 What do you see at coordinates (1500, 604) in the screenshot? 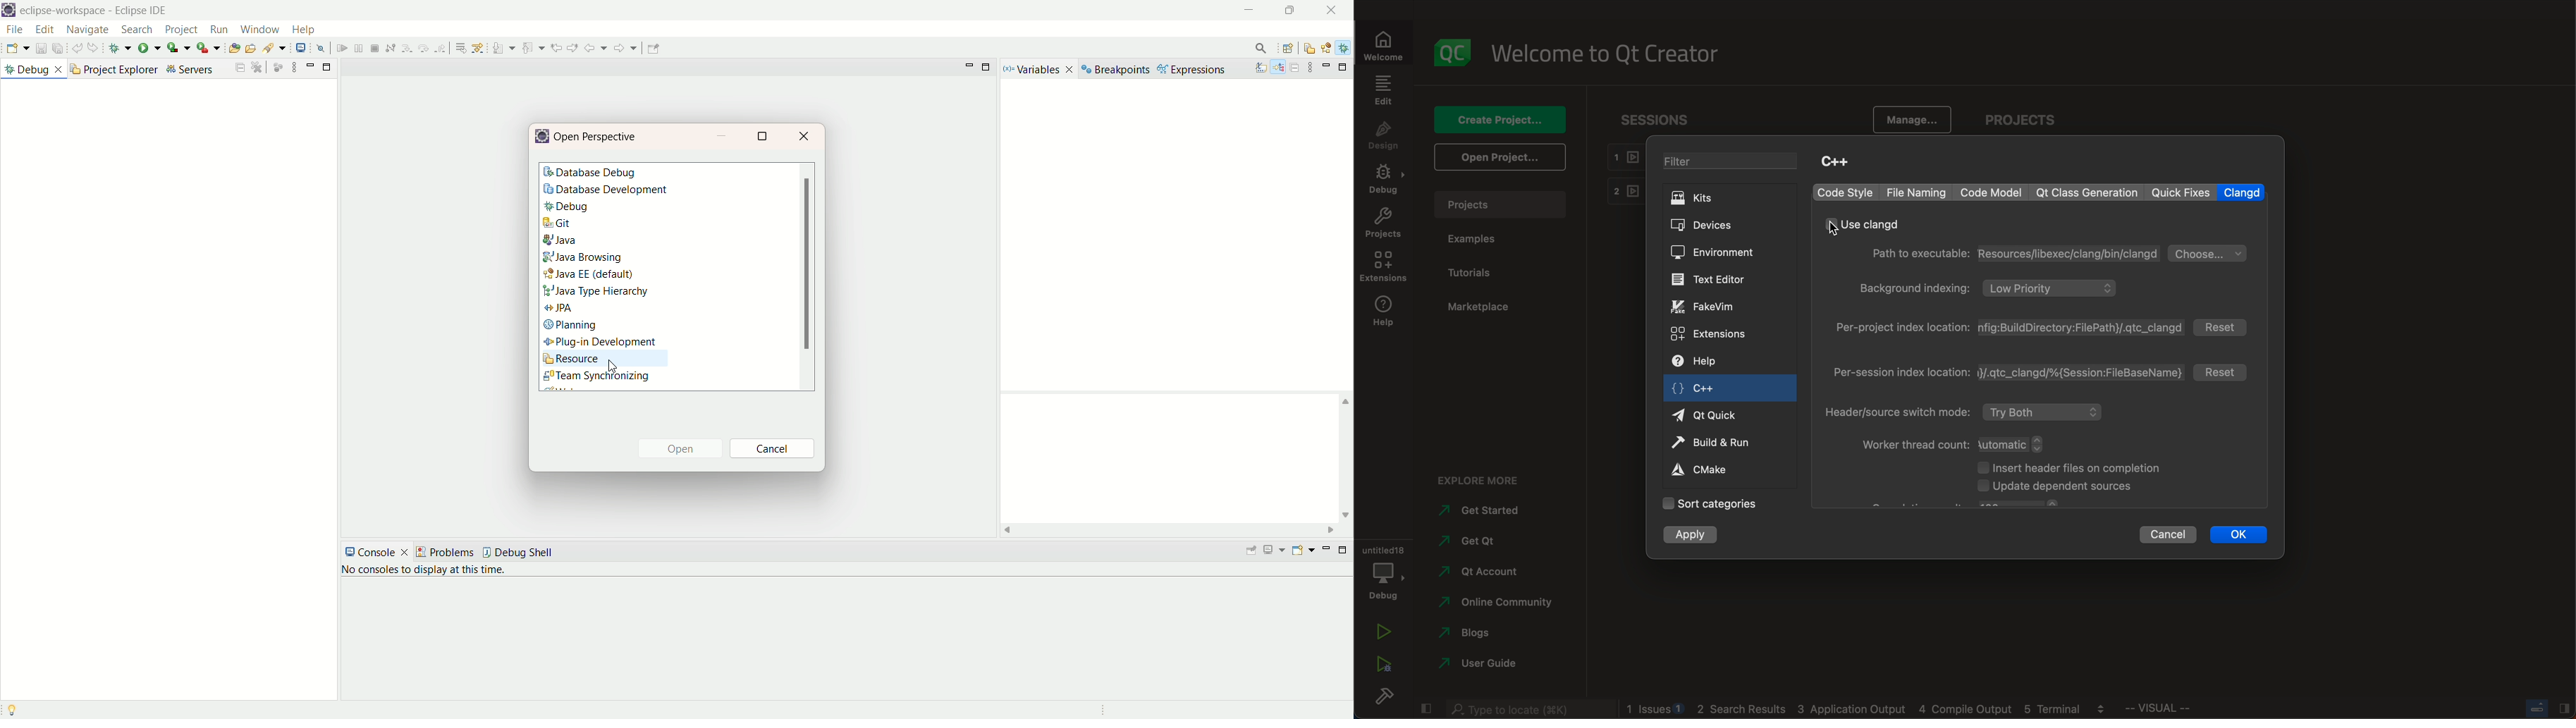
I see `community` at bounding box center [1500, 604].